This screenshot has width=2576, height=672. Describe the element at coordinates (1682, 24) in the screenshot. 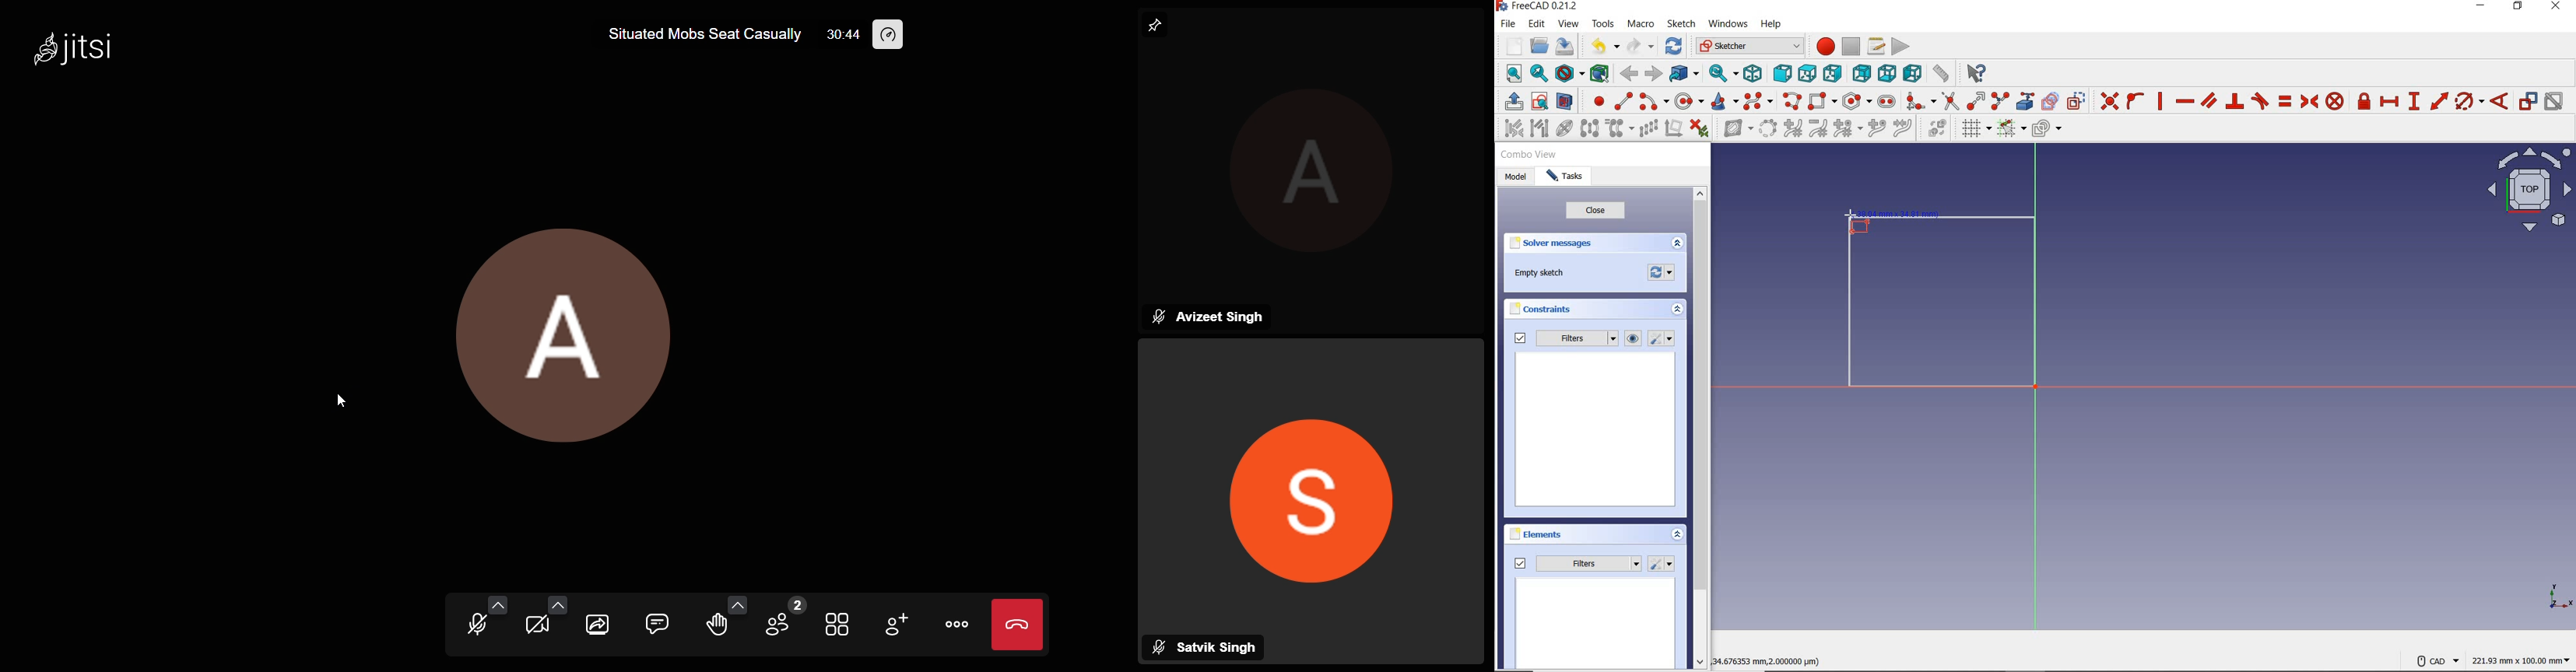

I see `sketch` at that location.